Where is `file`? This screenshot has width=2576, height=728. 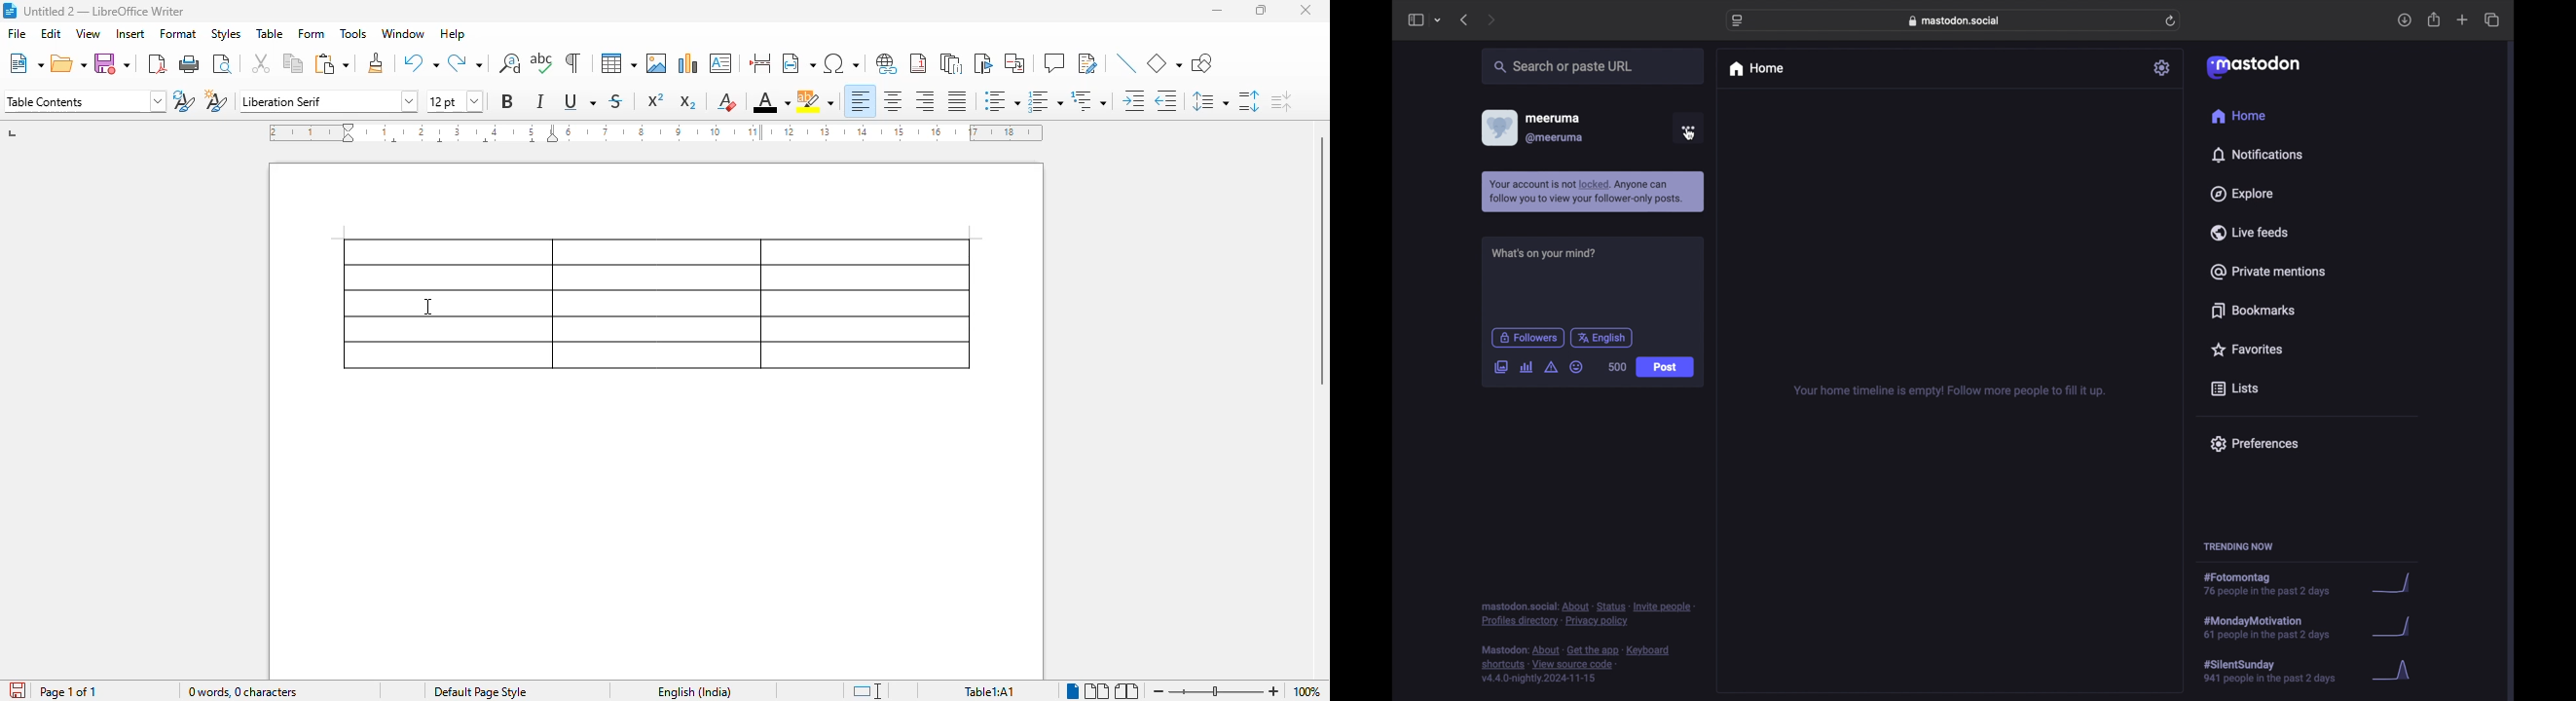
file is located at coordinates (16, 34).